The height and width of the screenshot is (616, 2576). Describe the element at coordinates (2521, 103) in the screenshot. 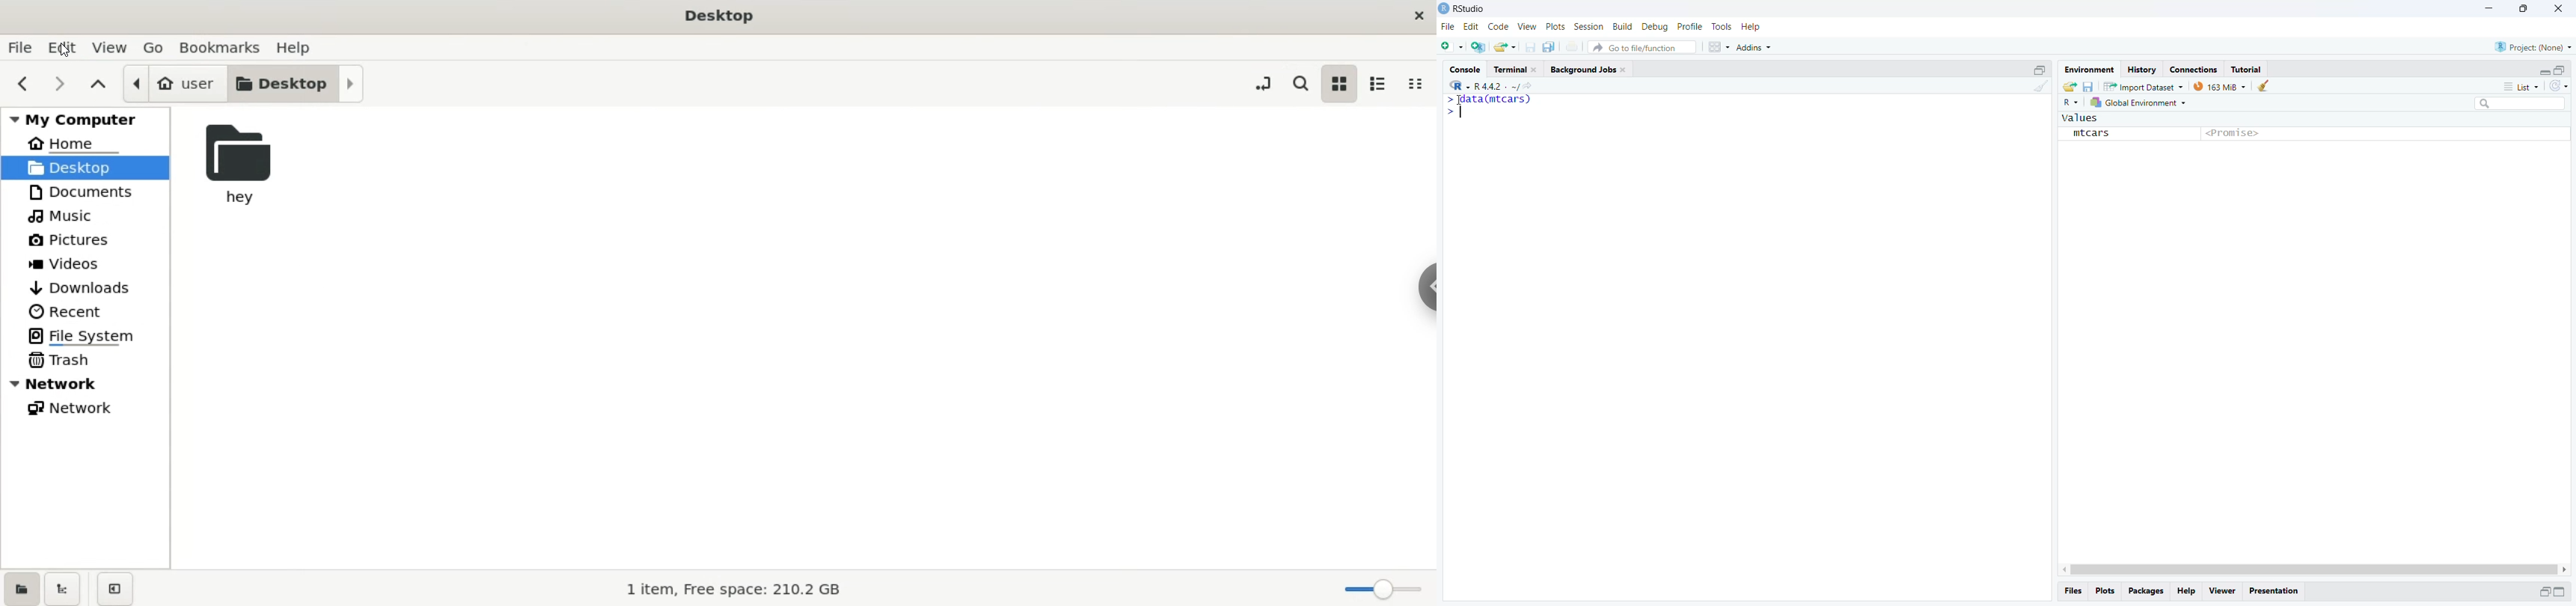

I see `searchbox` at that location.